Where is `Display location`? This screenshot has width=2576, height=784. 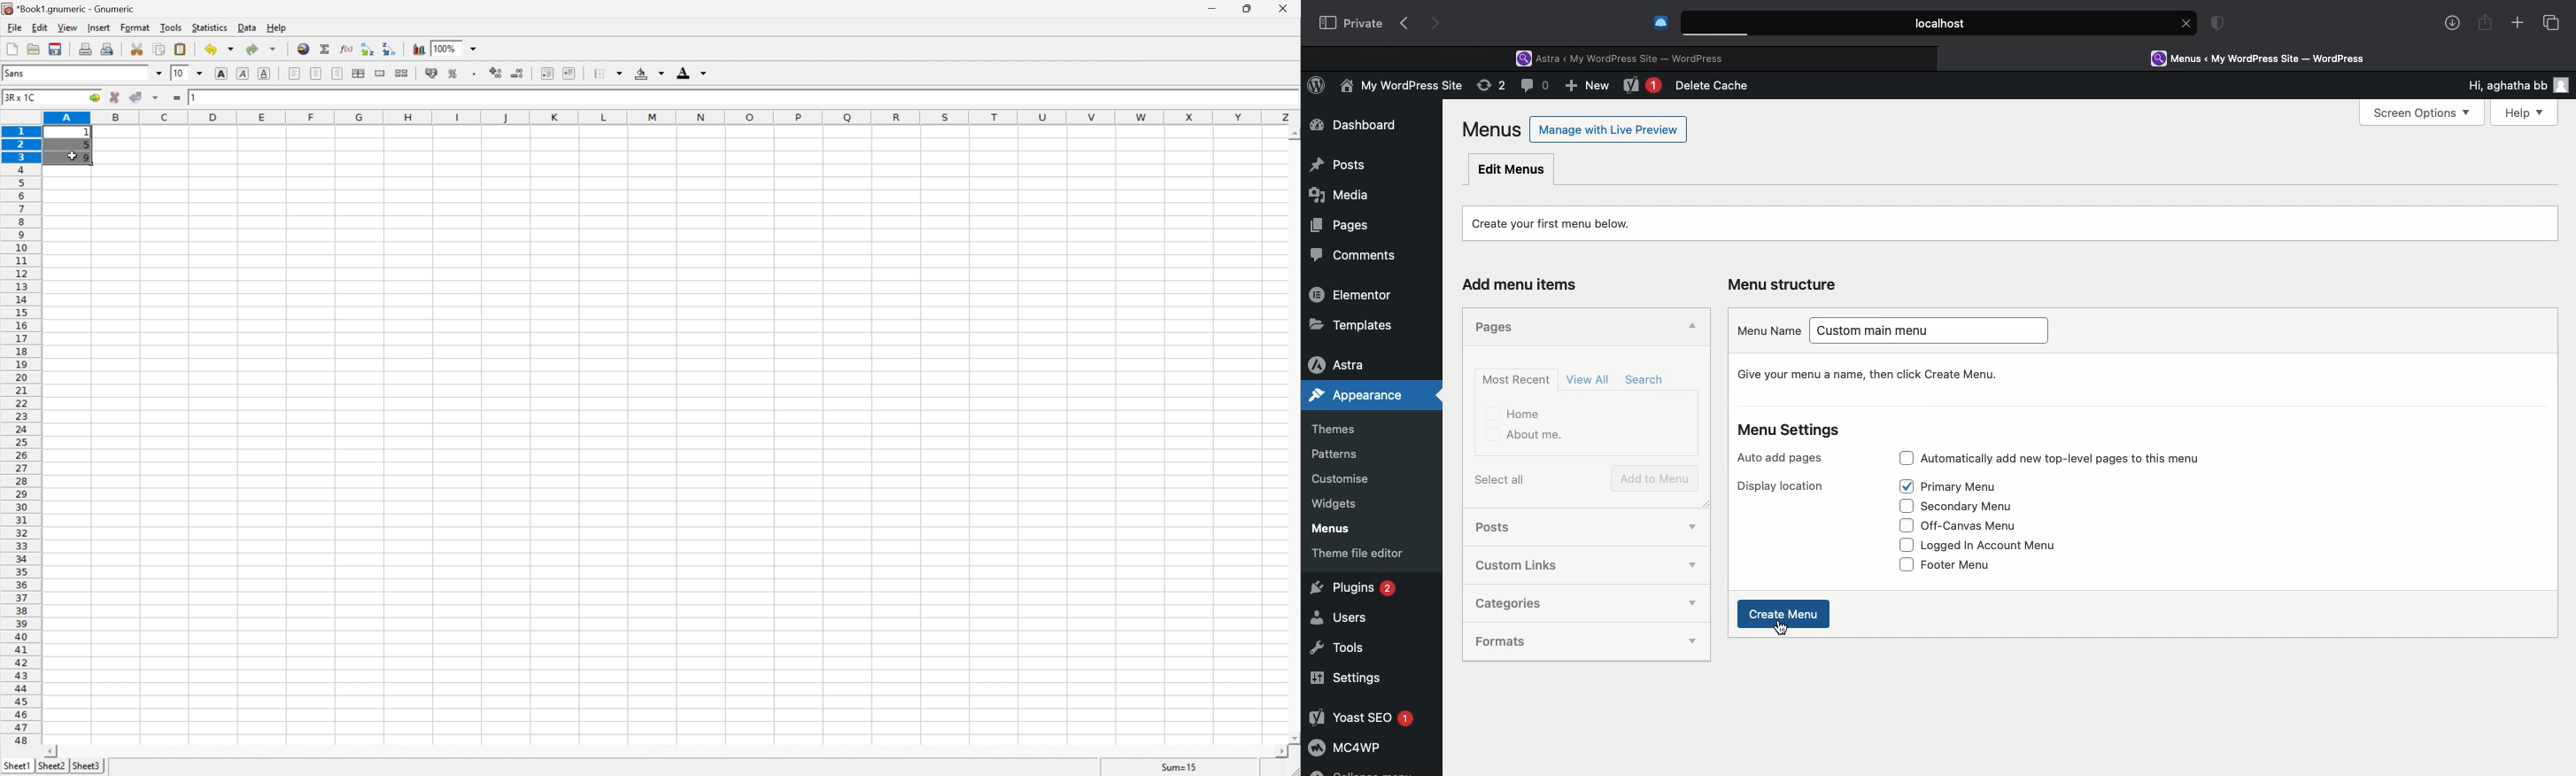 Display location is located at coordinates (1780, 486).